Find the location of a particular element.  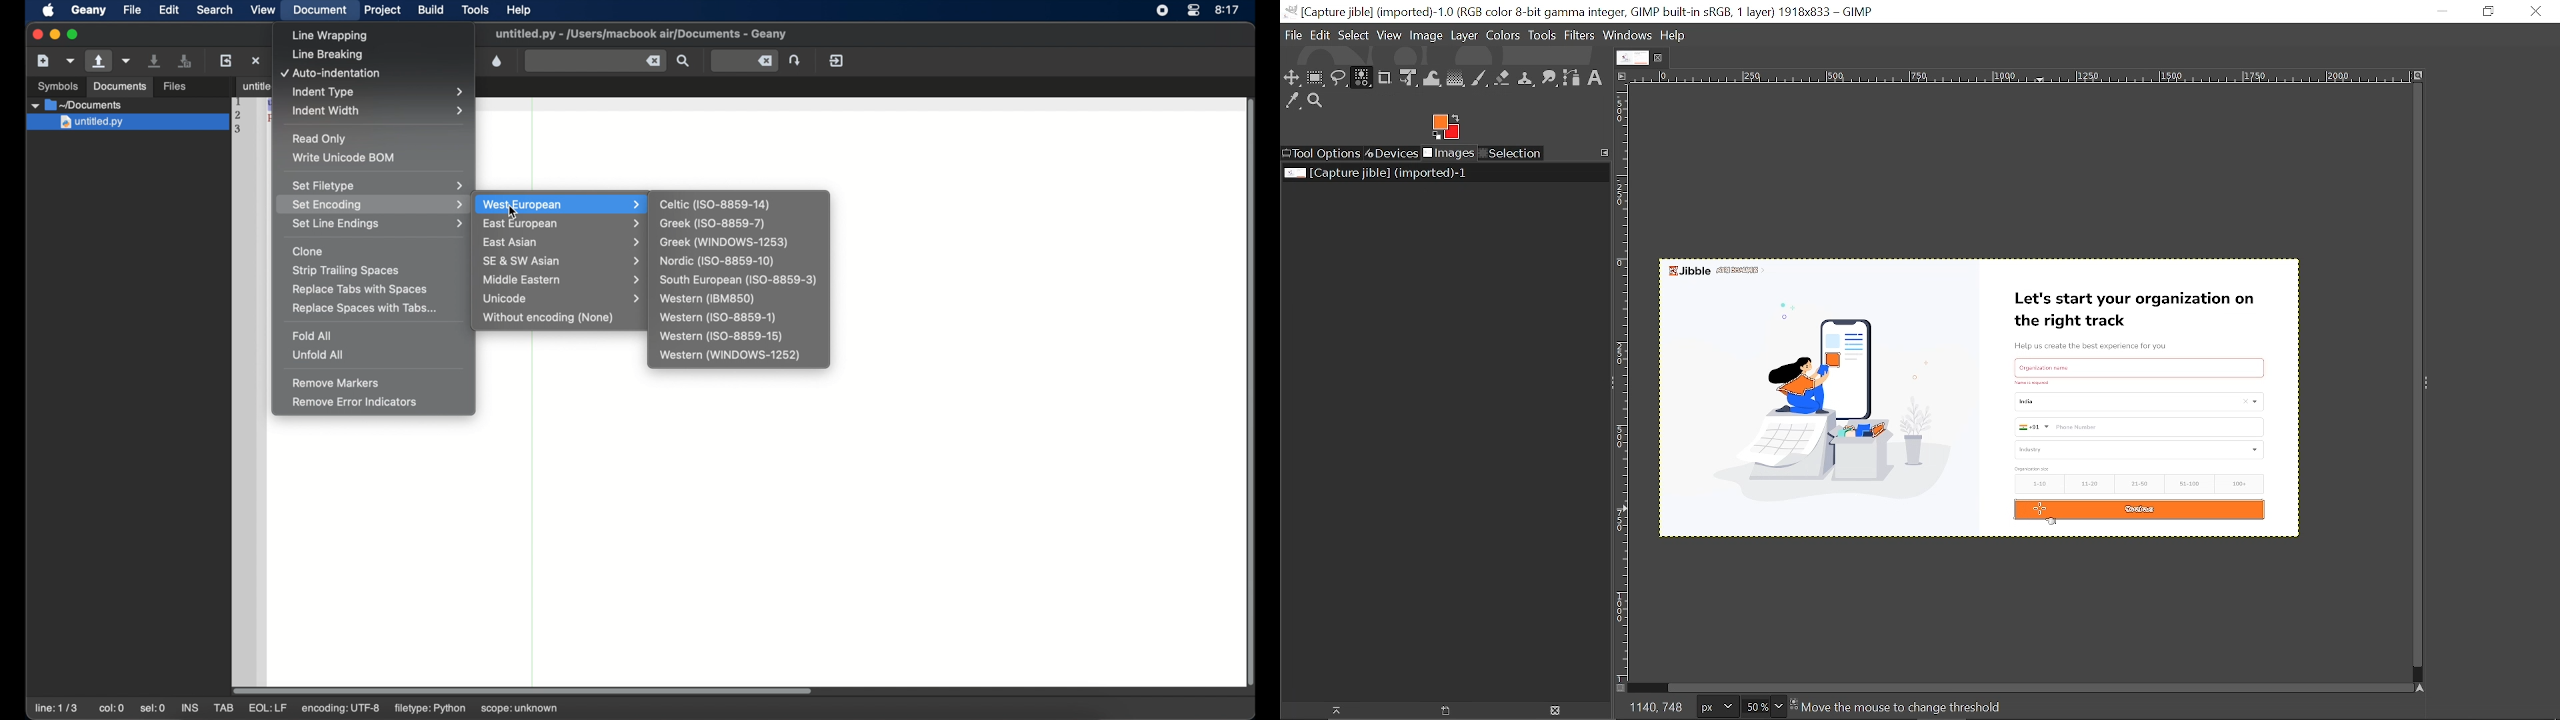

Zoom tool is located at coordinates (1318, 102).